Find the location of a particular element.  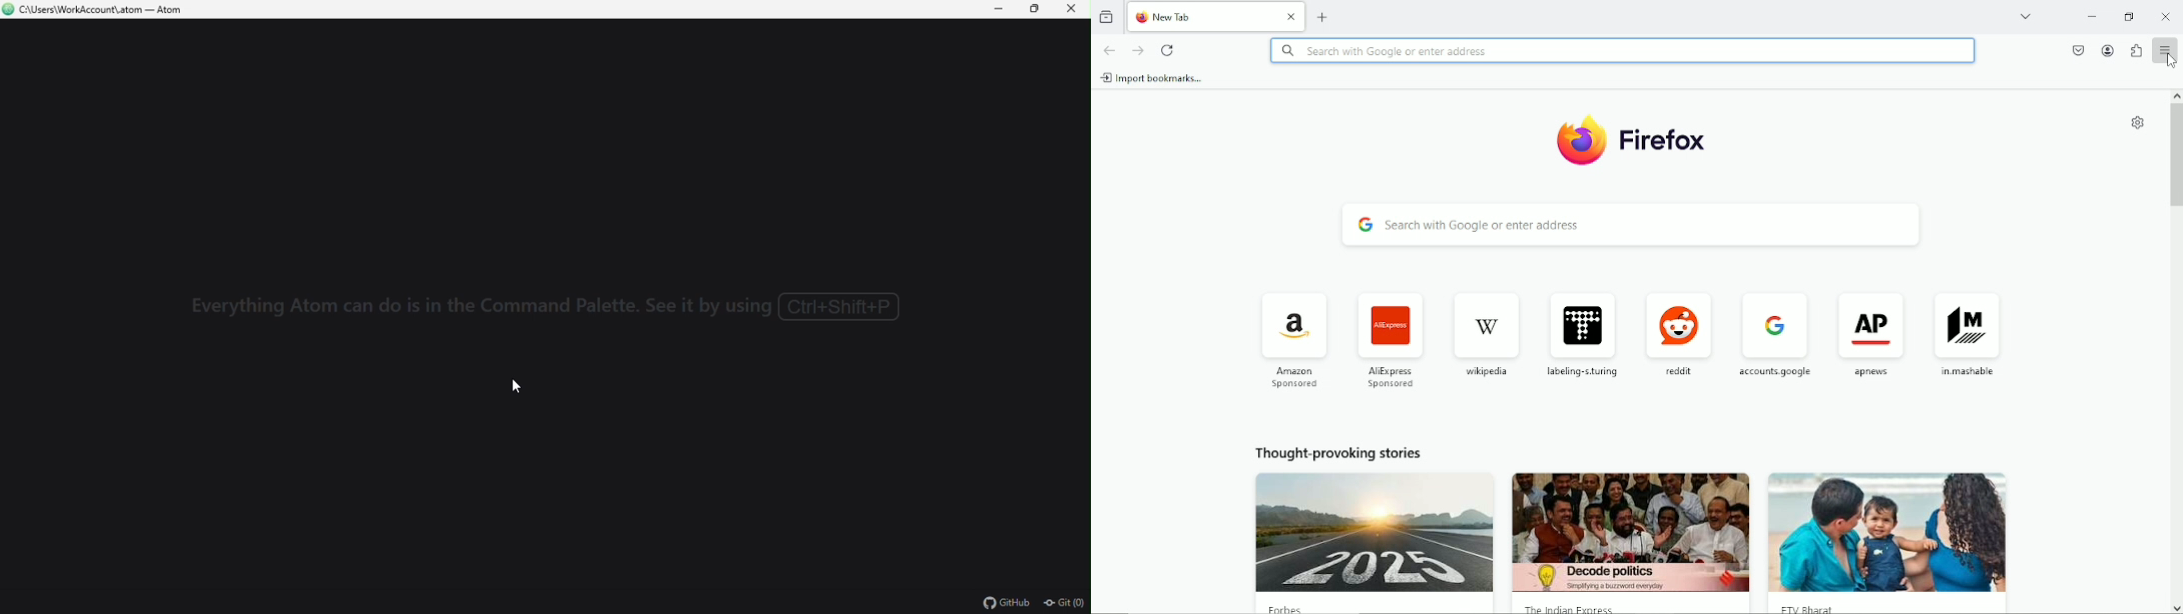

restore down is located at coordinates (2131, 16).